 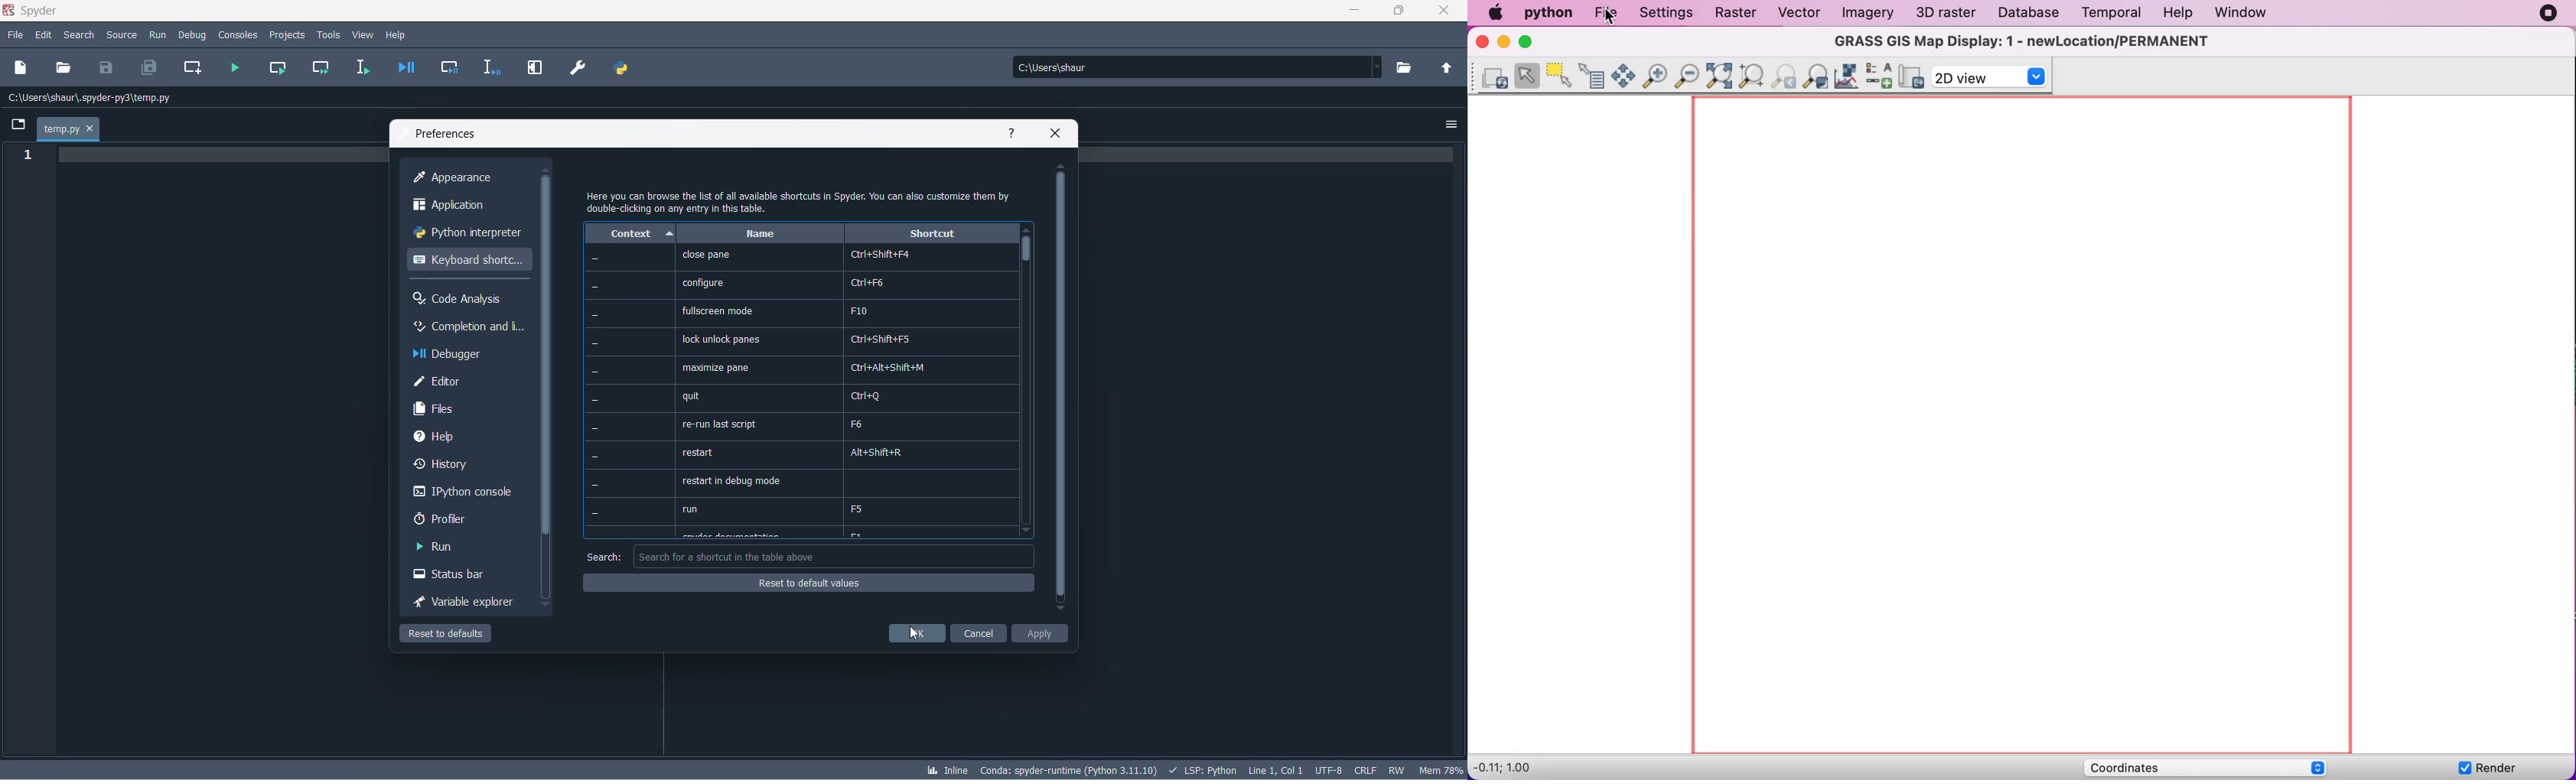 What do you see at coordinates (869, 396) in the screenshot?
I see `arl+Q` at bounding box center [869, 396].